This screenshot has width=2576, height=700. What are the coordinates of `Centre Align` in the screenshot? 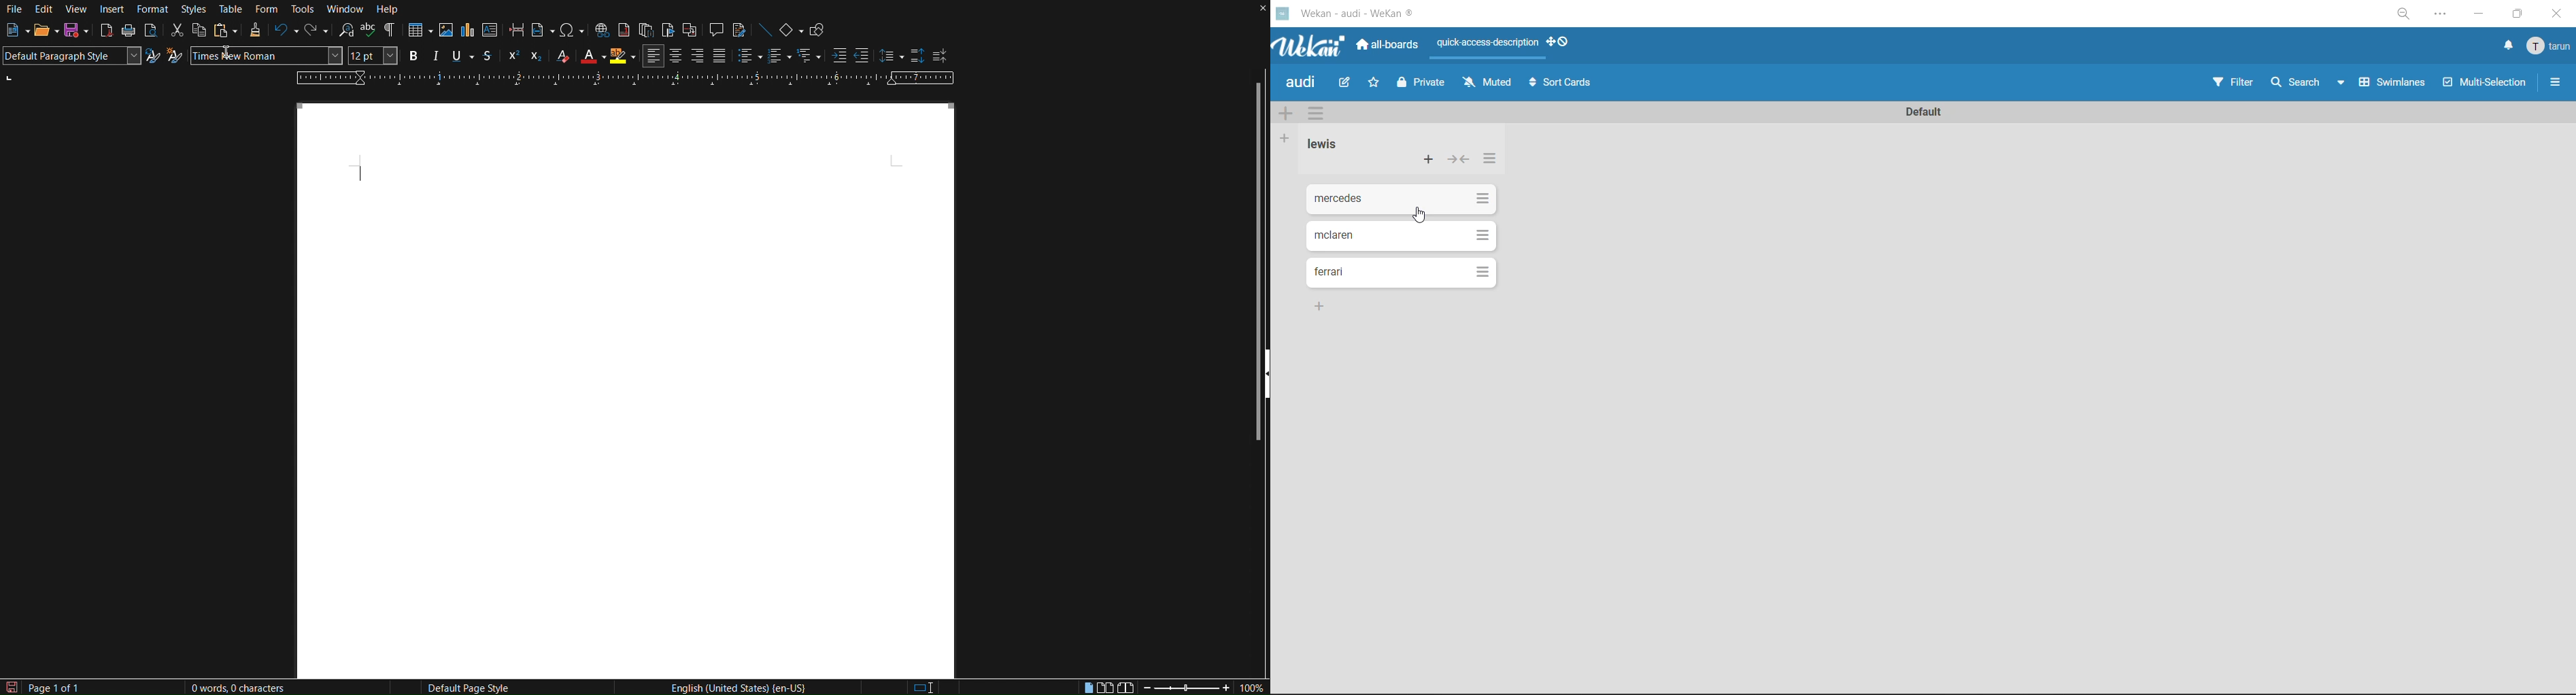 It's located at (676, 56).